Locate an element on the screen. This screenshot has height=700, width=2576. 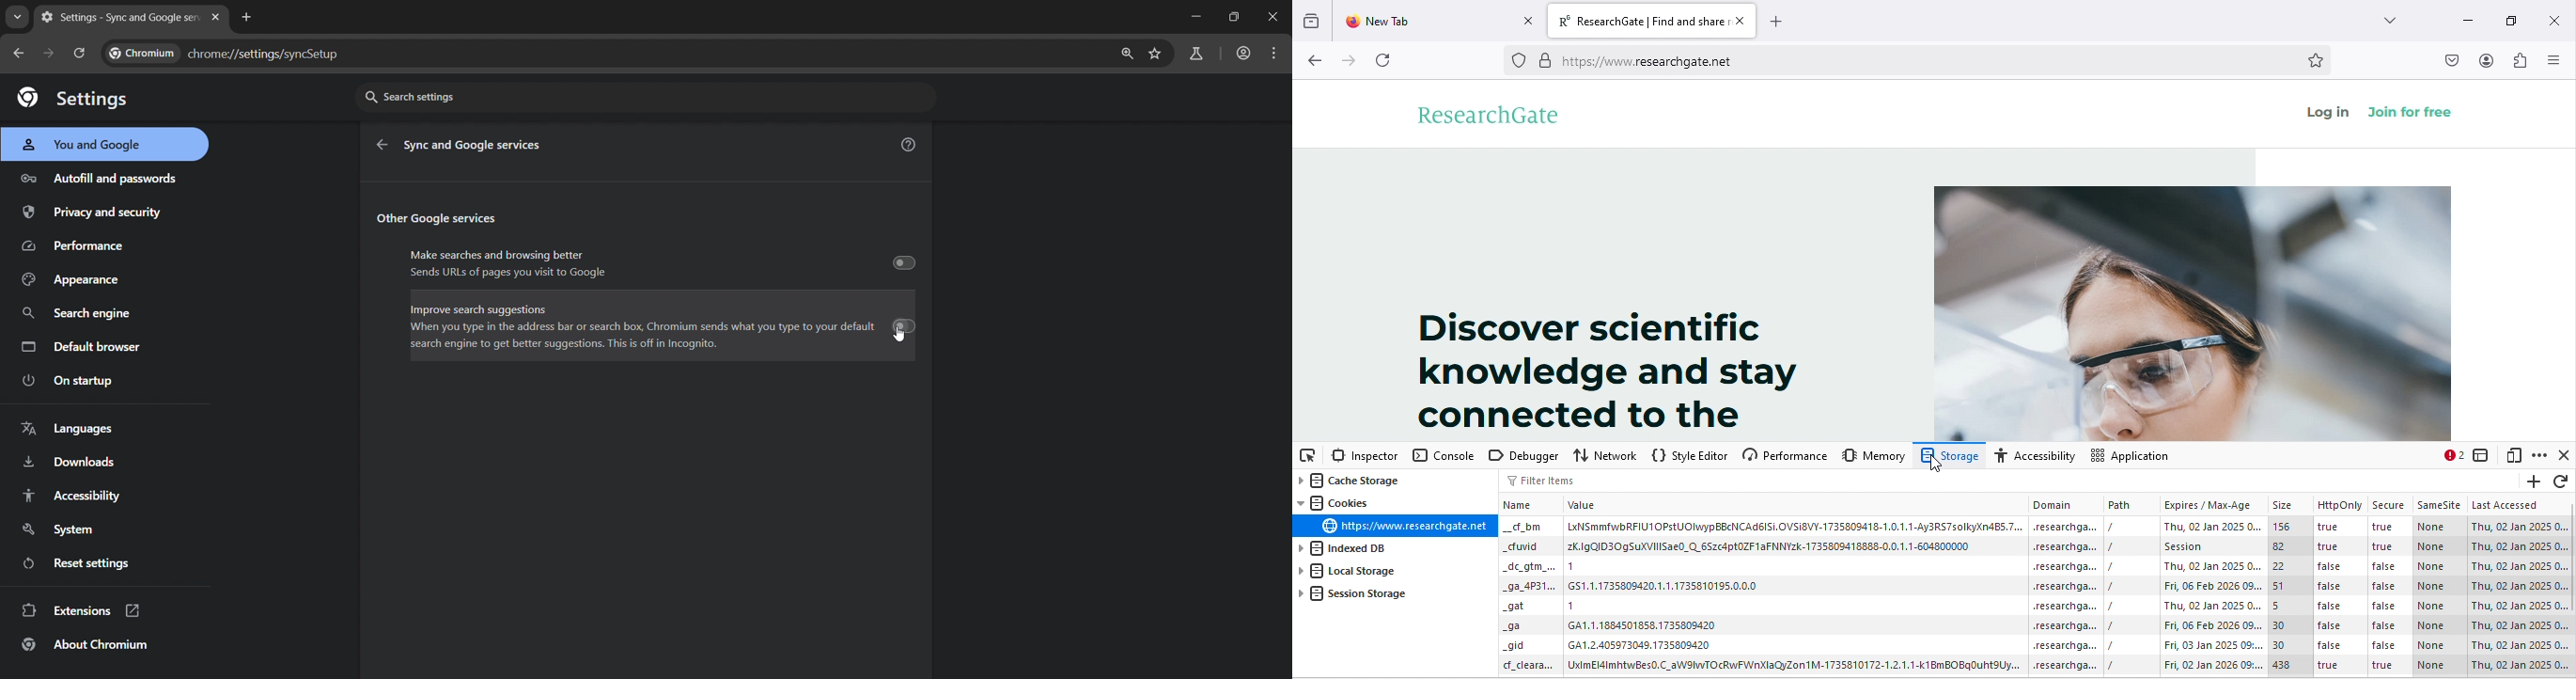
true is located at coordinates (2332, 547).